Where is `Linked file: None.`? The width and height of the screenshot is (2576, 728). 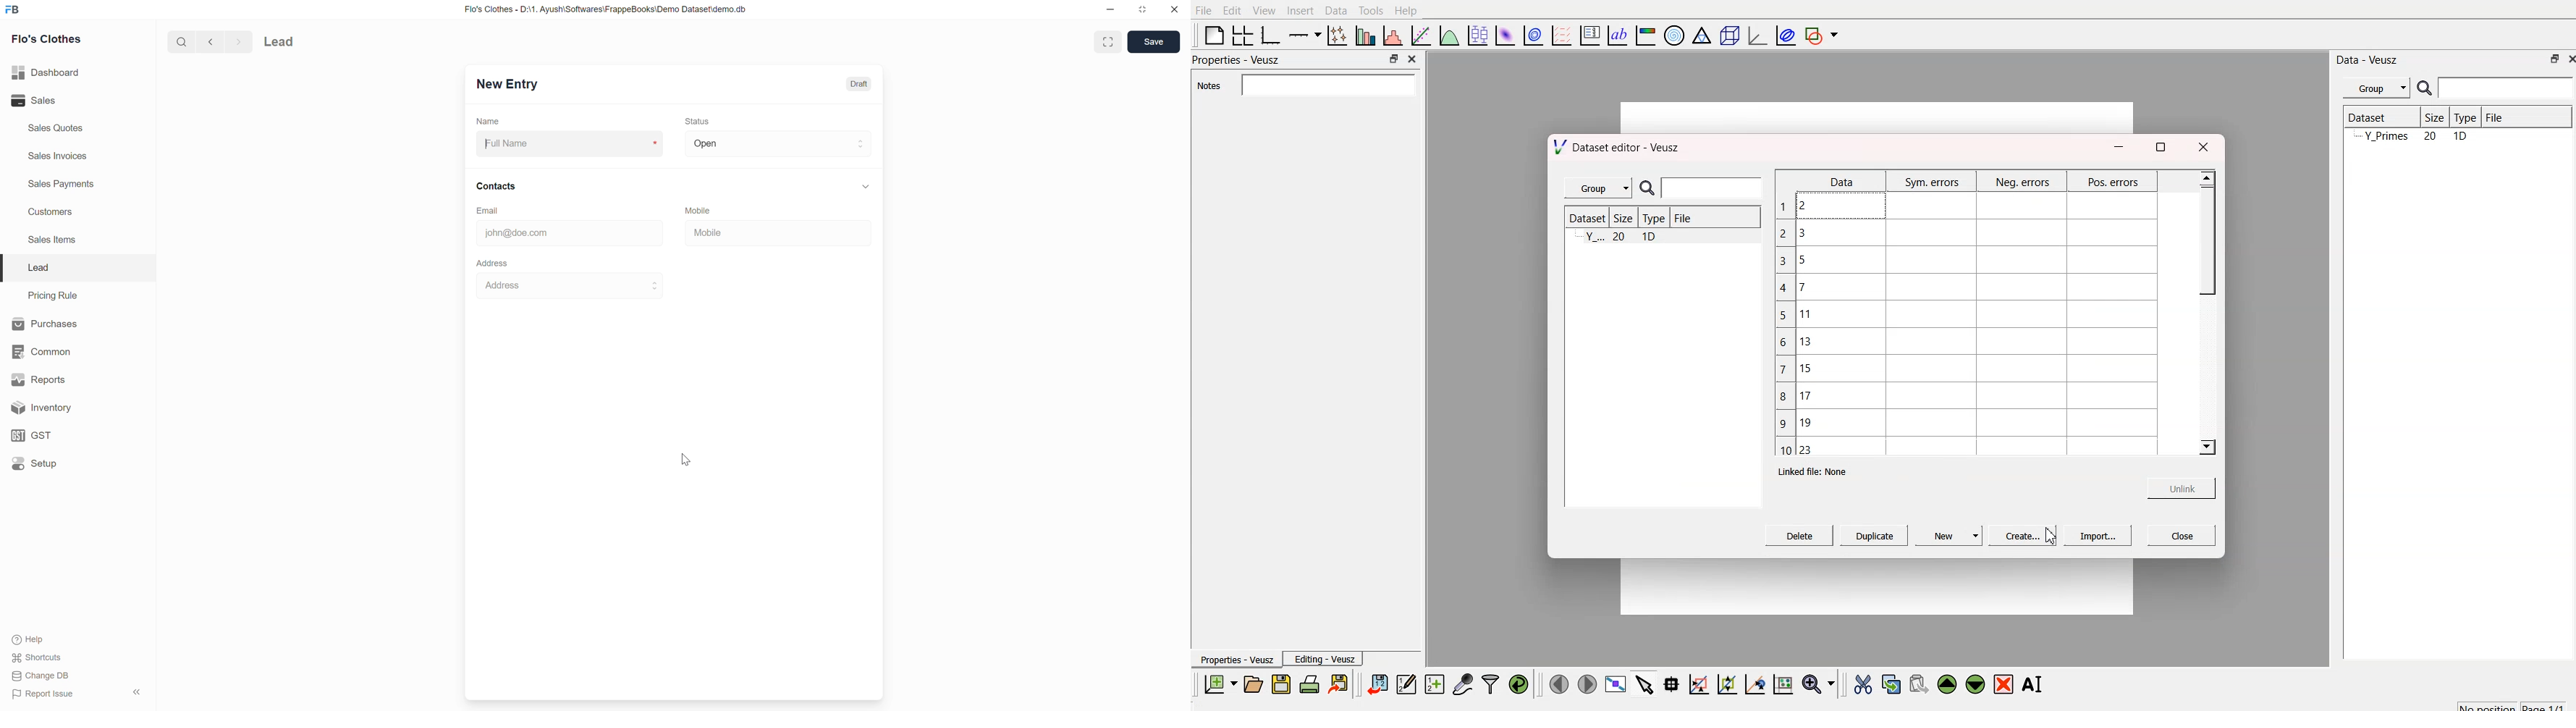 Linked file: None. is located at coordinates (1818, 470).